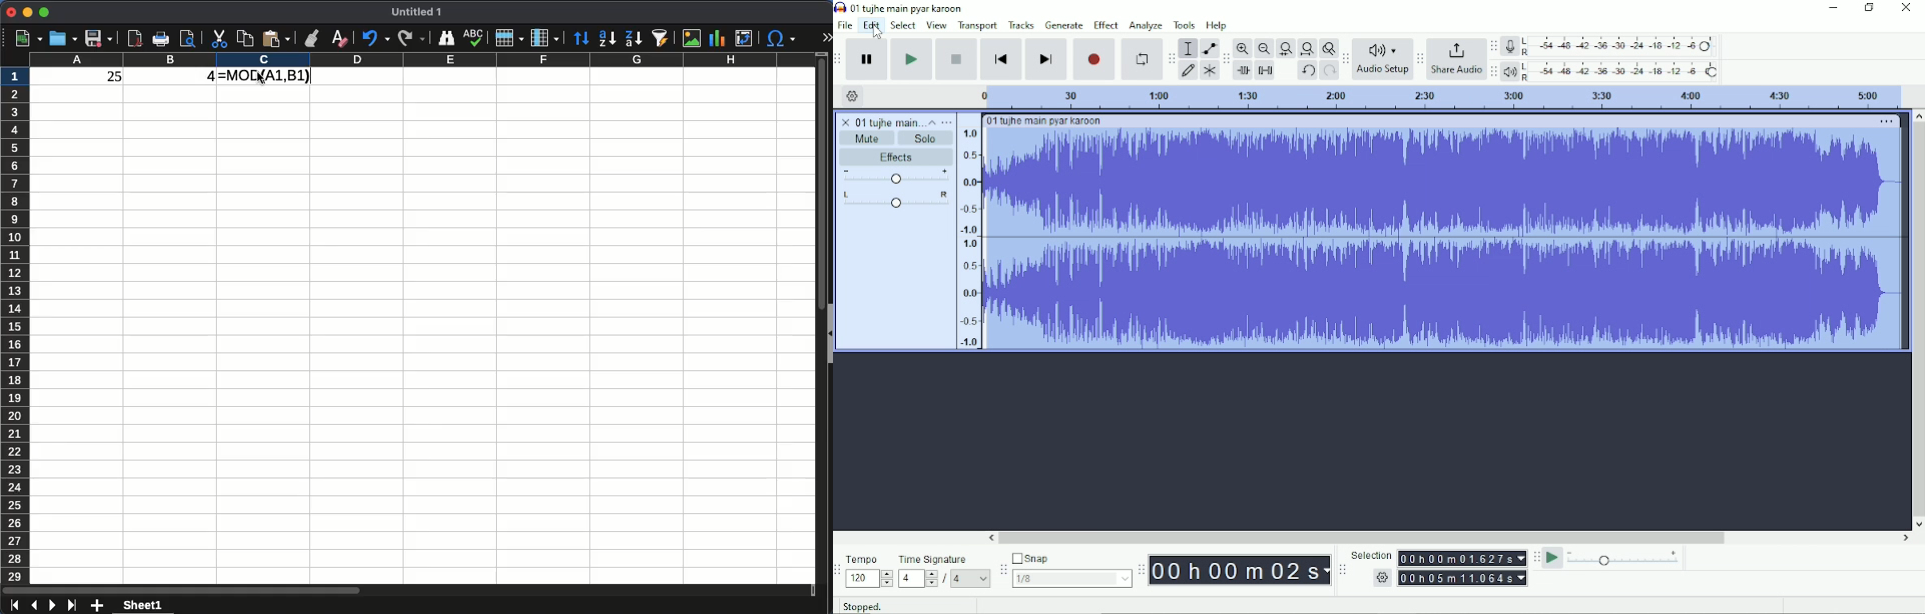 This screenshot has width=1932, height=616. Describe the element at coordinates (1611, 71) in the screenshot. I see `Playback meter` at that location.